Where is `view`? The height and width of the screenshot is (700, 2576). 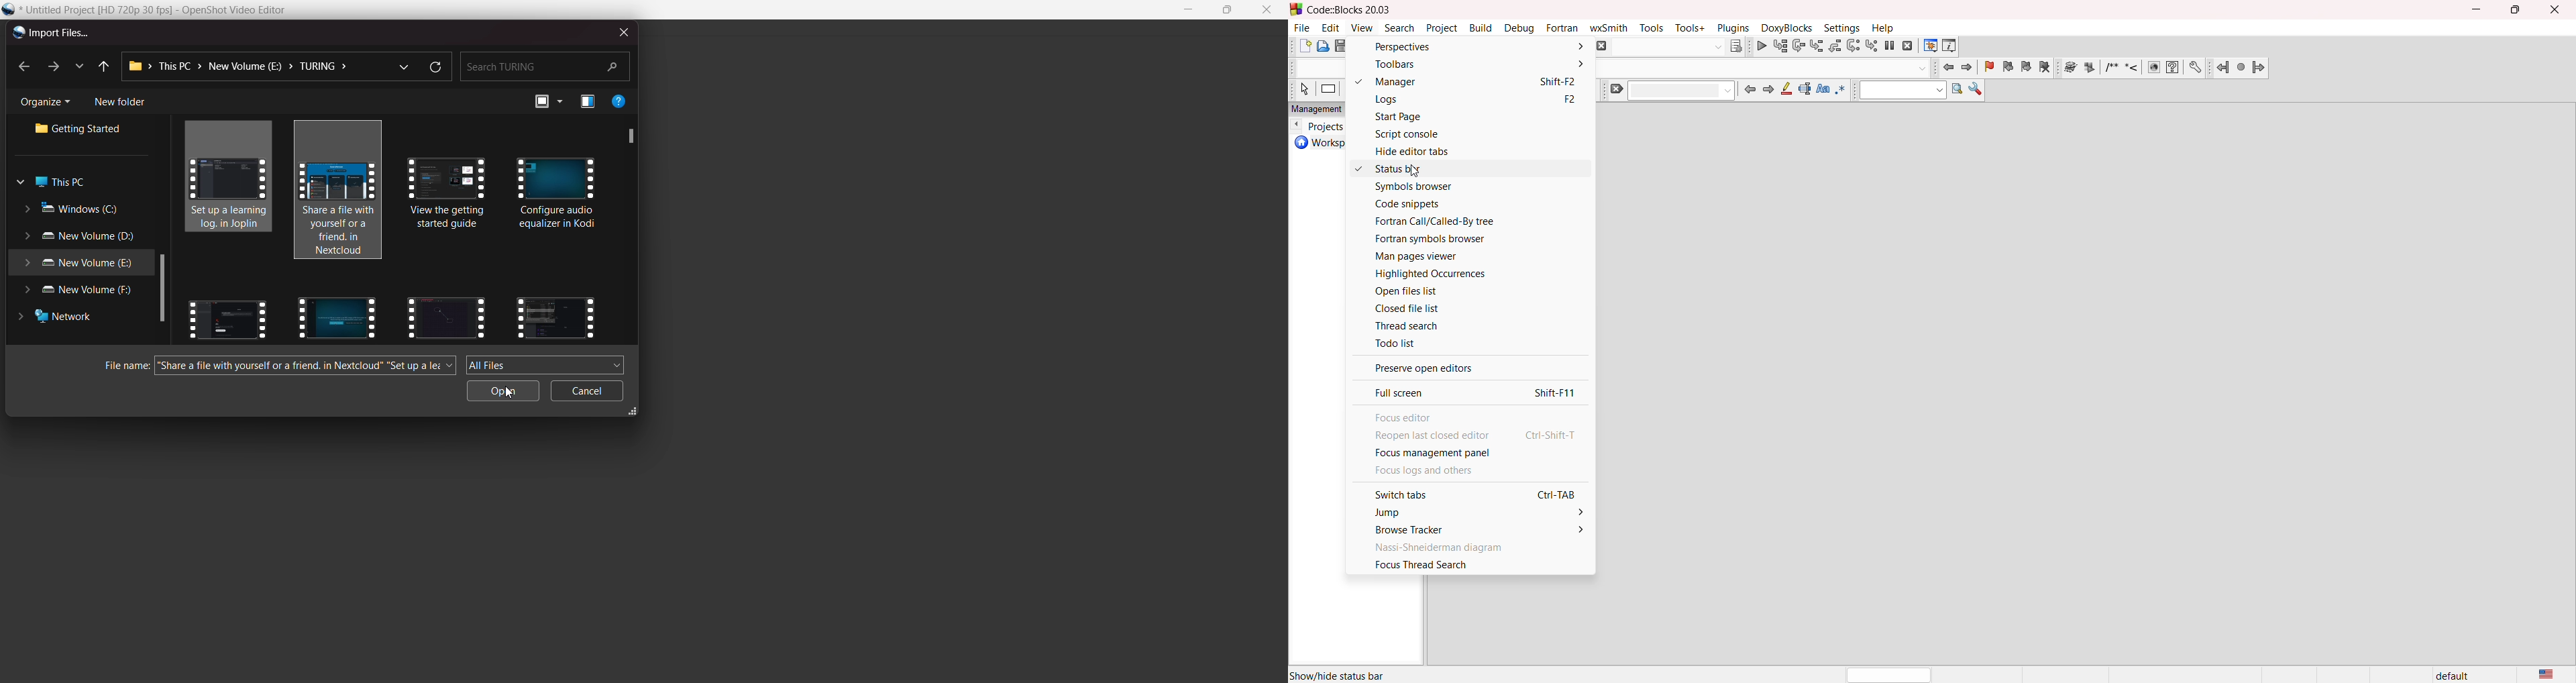 view is located at coordinates (548, 101).